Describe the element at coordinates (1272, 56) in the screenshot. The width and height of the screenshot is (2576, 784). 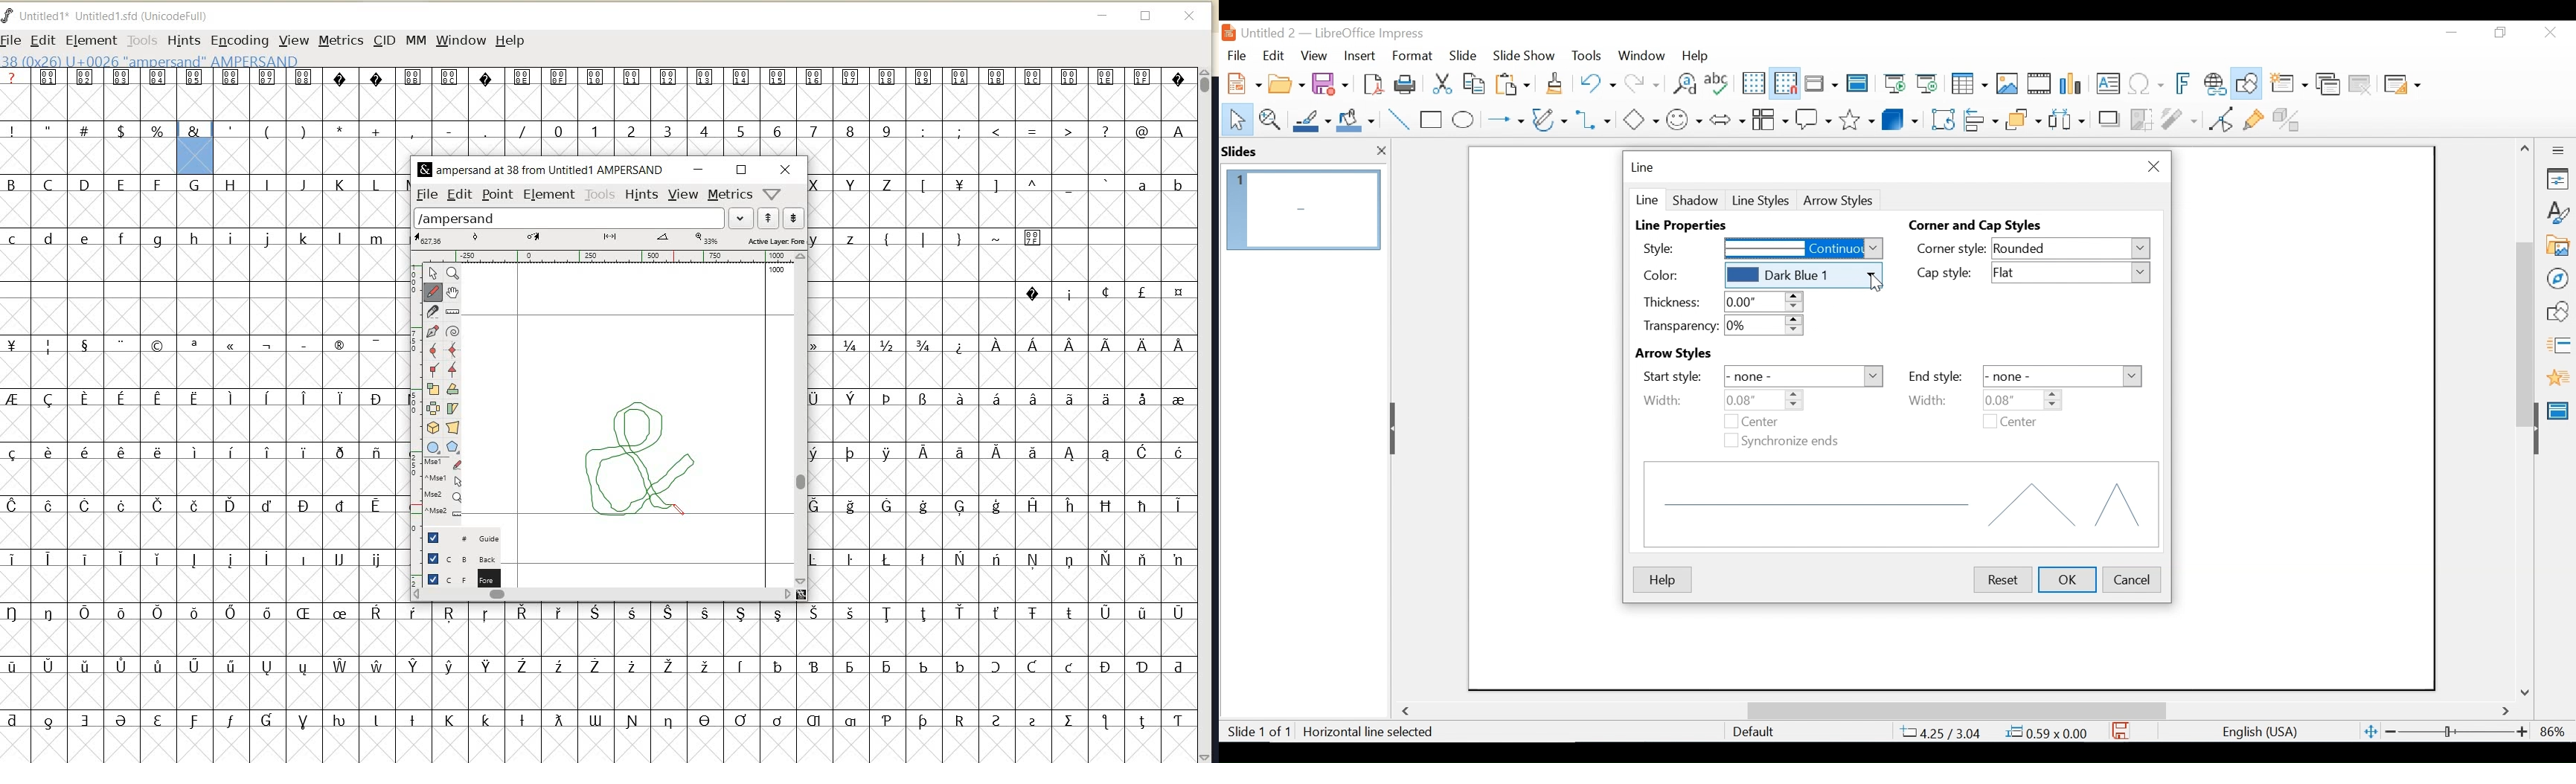
I see `Edit` at that location.